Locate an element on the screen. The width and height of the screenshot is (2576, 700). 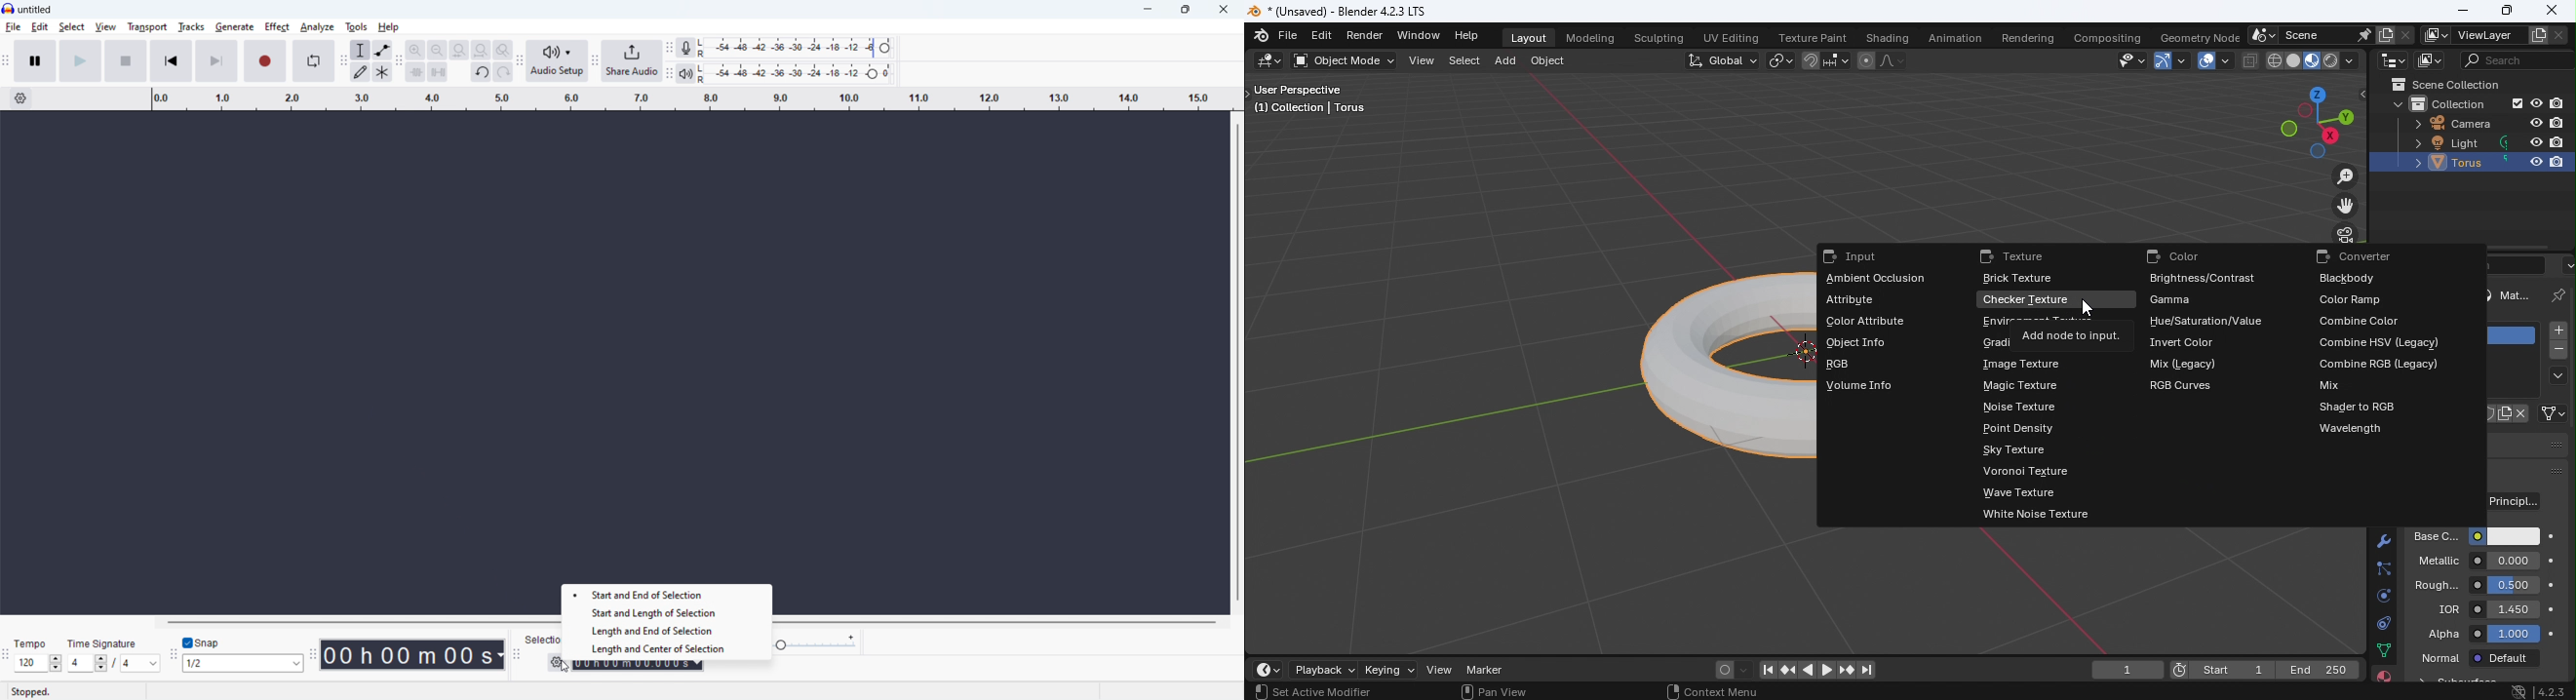
silence audio selection is located at coordinates (438, 72).